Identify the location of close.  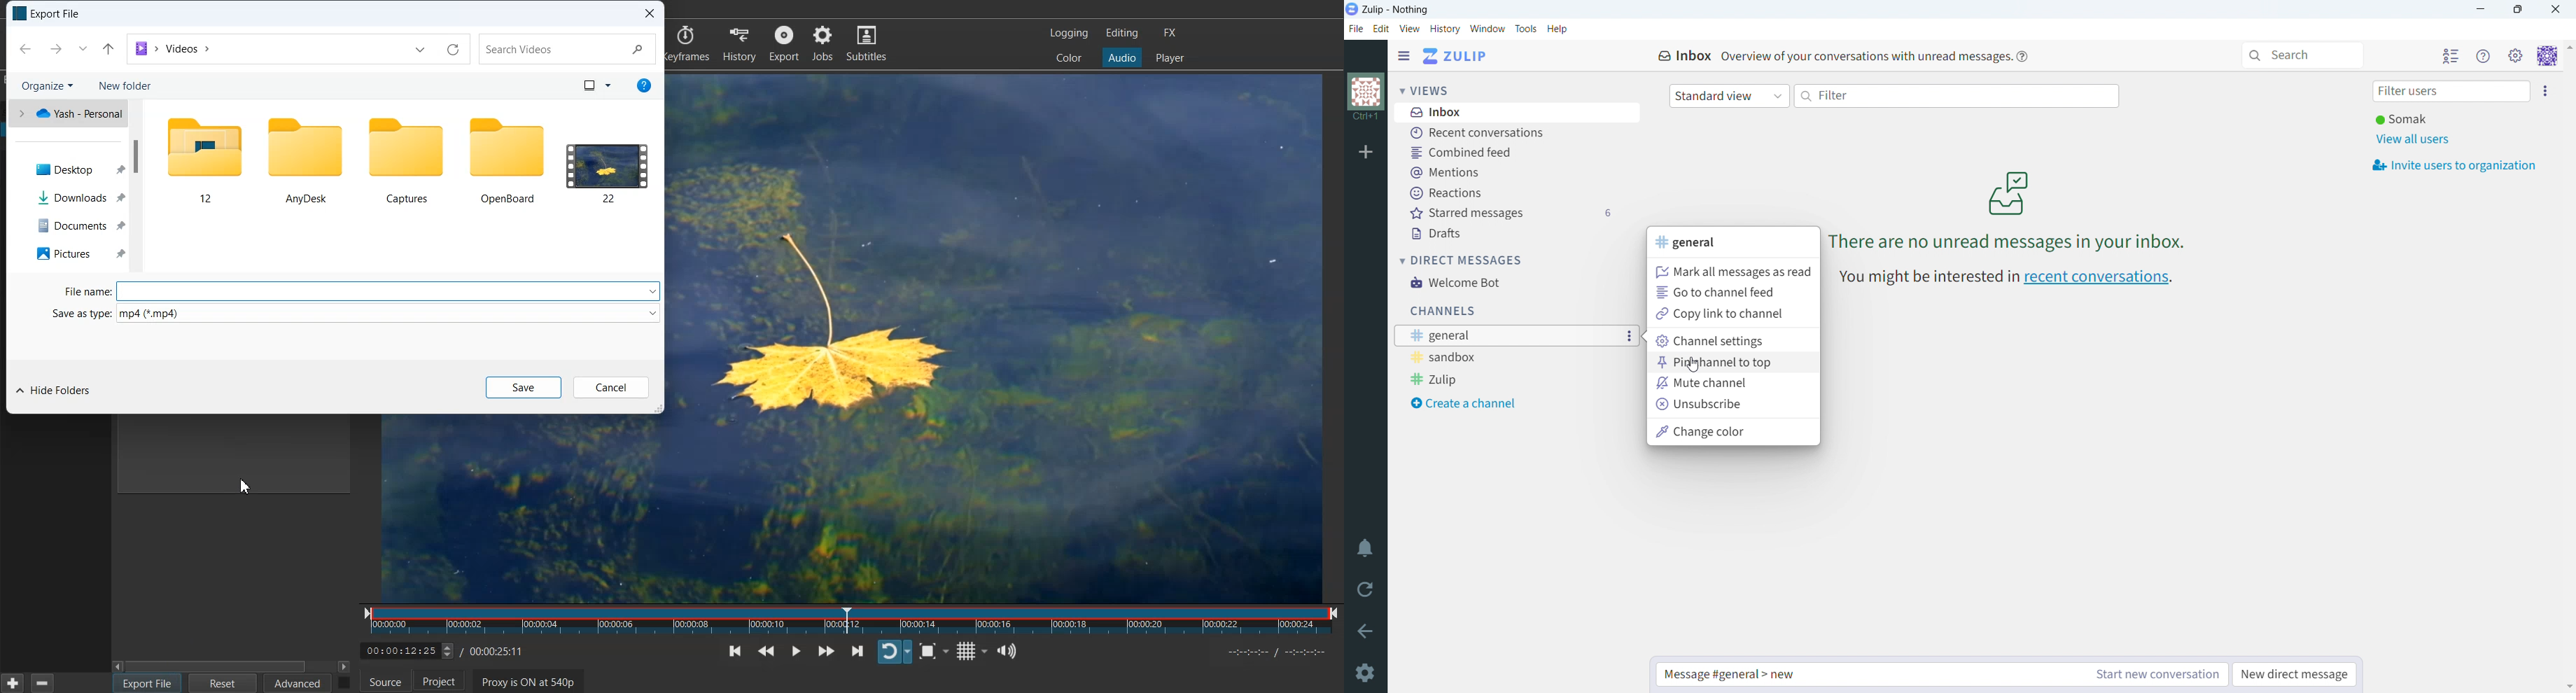
(2555, 9).